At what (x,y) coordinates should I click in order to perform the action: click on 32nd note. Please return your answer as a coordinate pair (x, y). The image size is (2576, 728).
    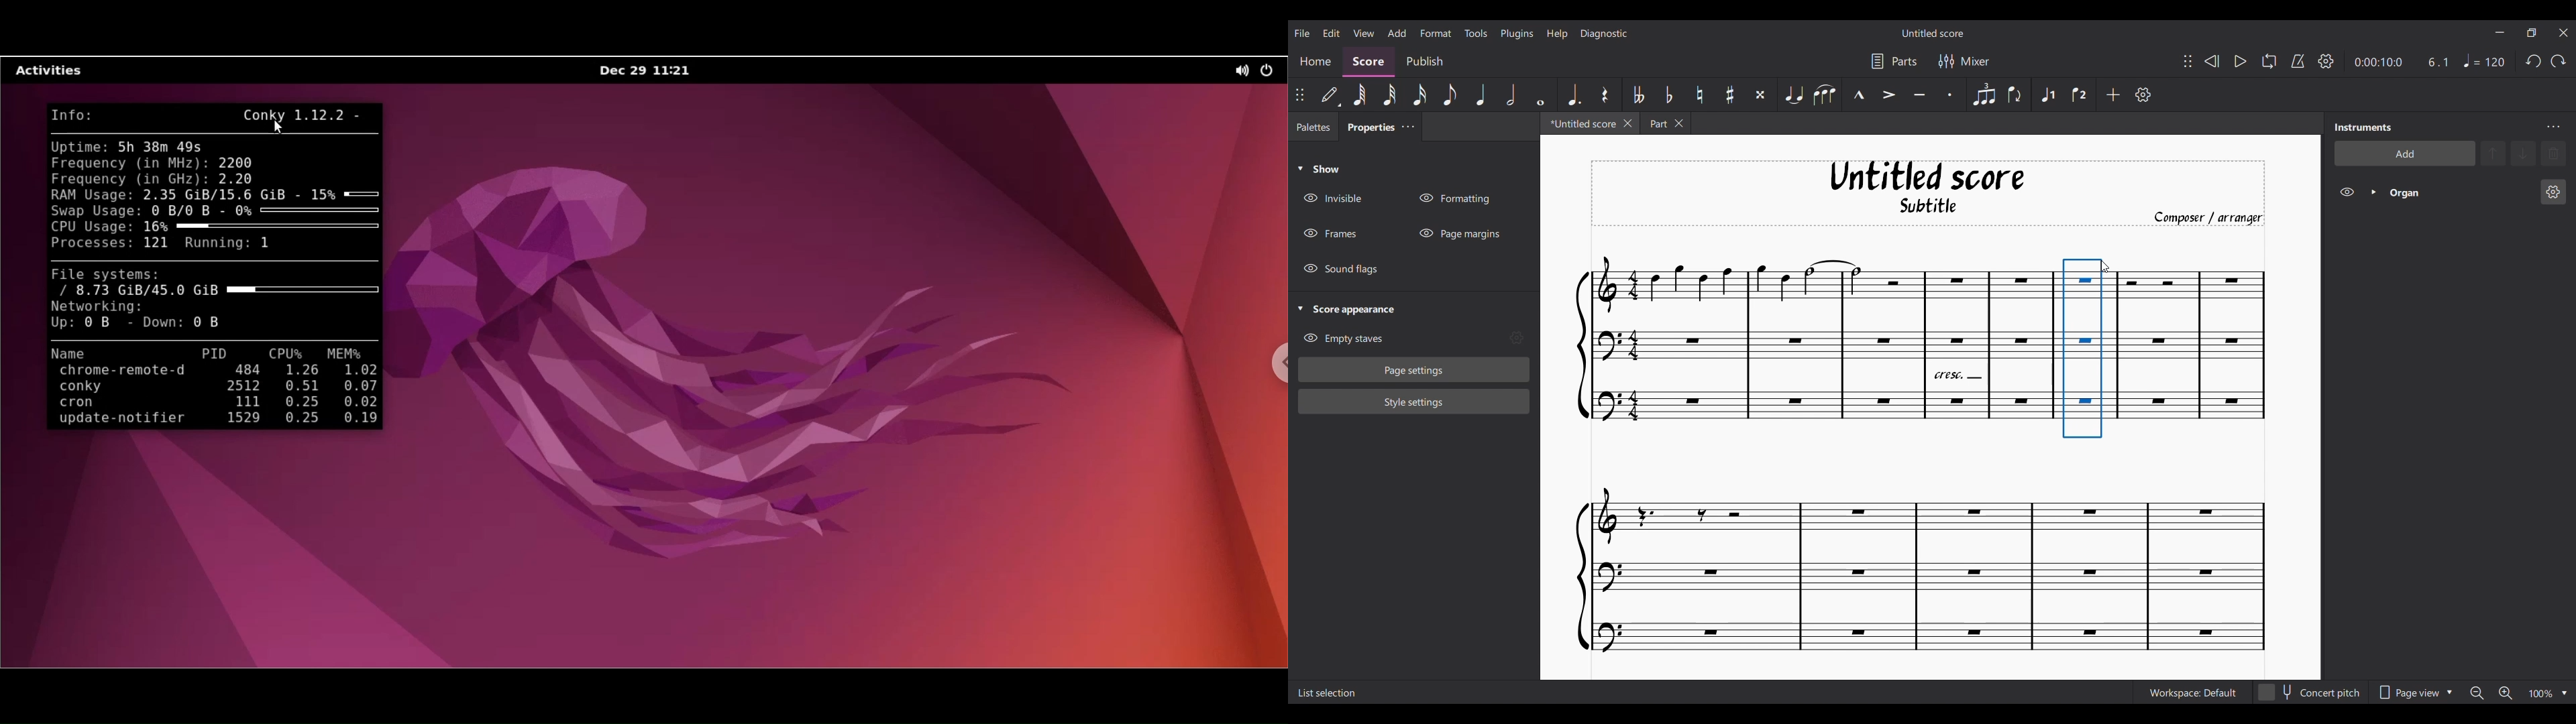
    Looking at the image, I should click on (1389, 95).